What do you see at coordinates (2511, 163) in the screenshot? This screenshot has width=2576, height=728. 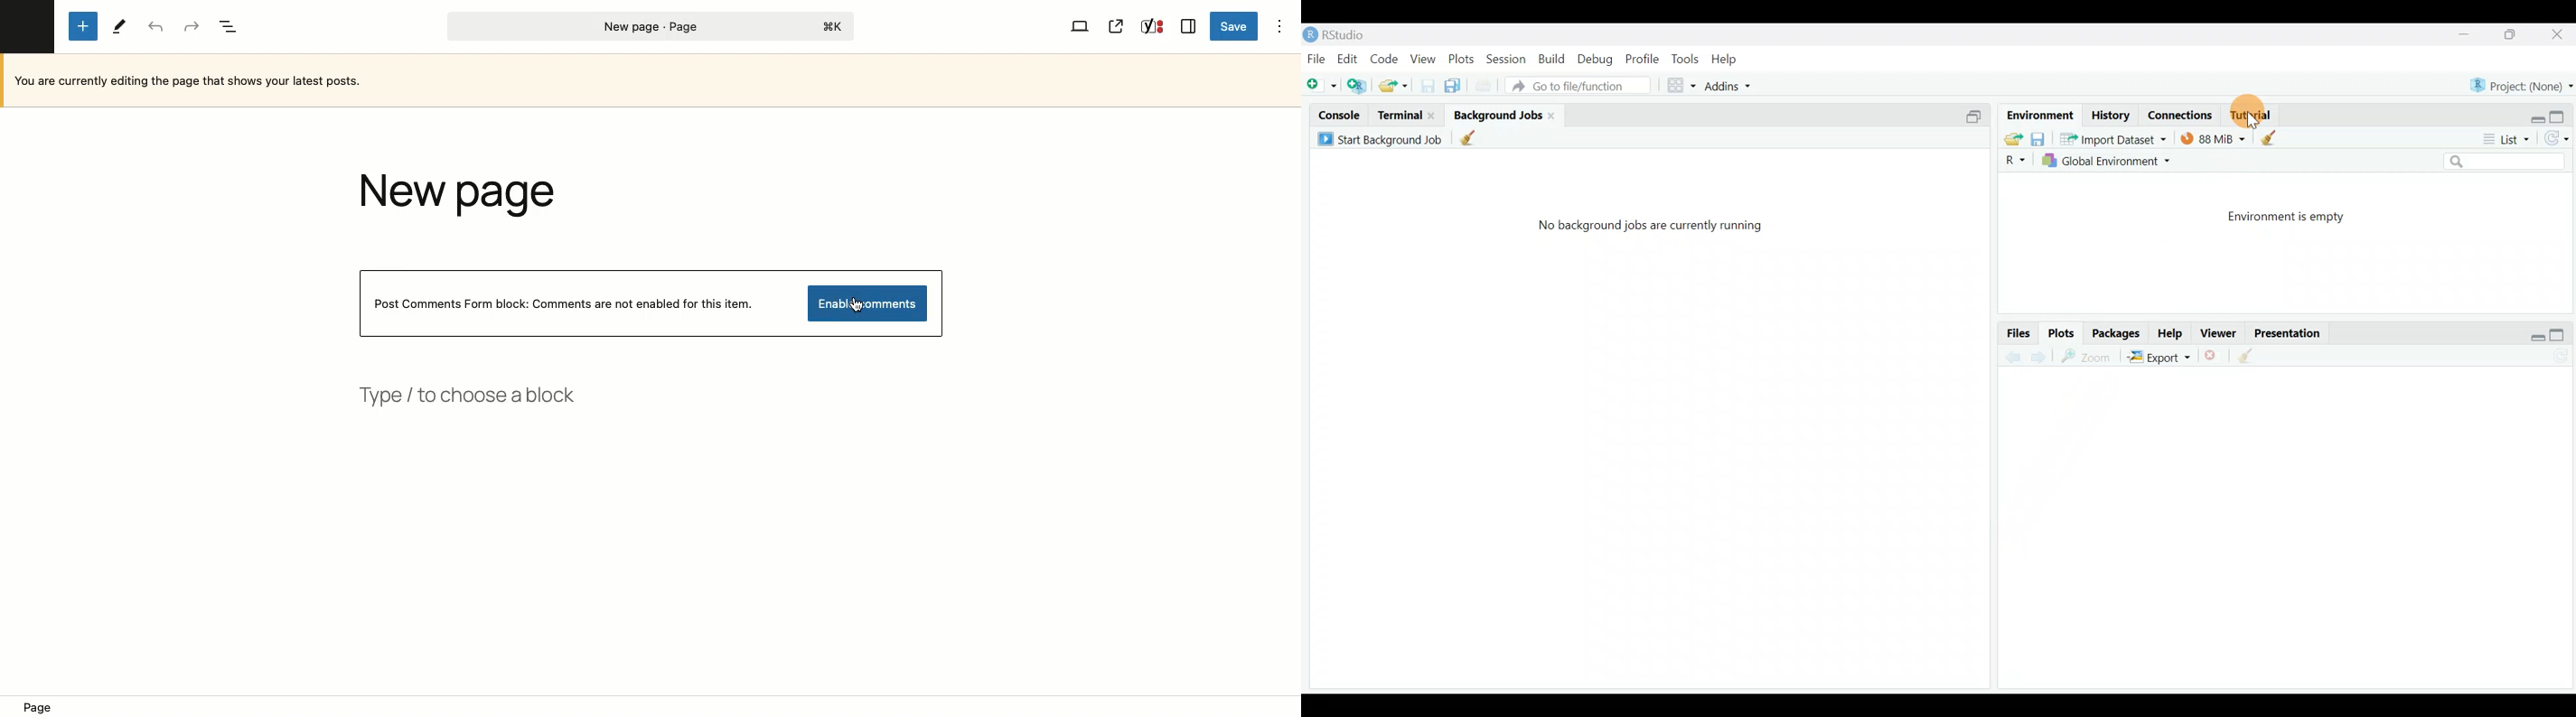 I see `Search bar` at bounding box center [2511, 163].